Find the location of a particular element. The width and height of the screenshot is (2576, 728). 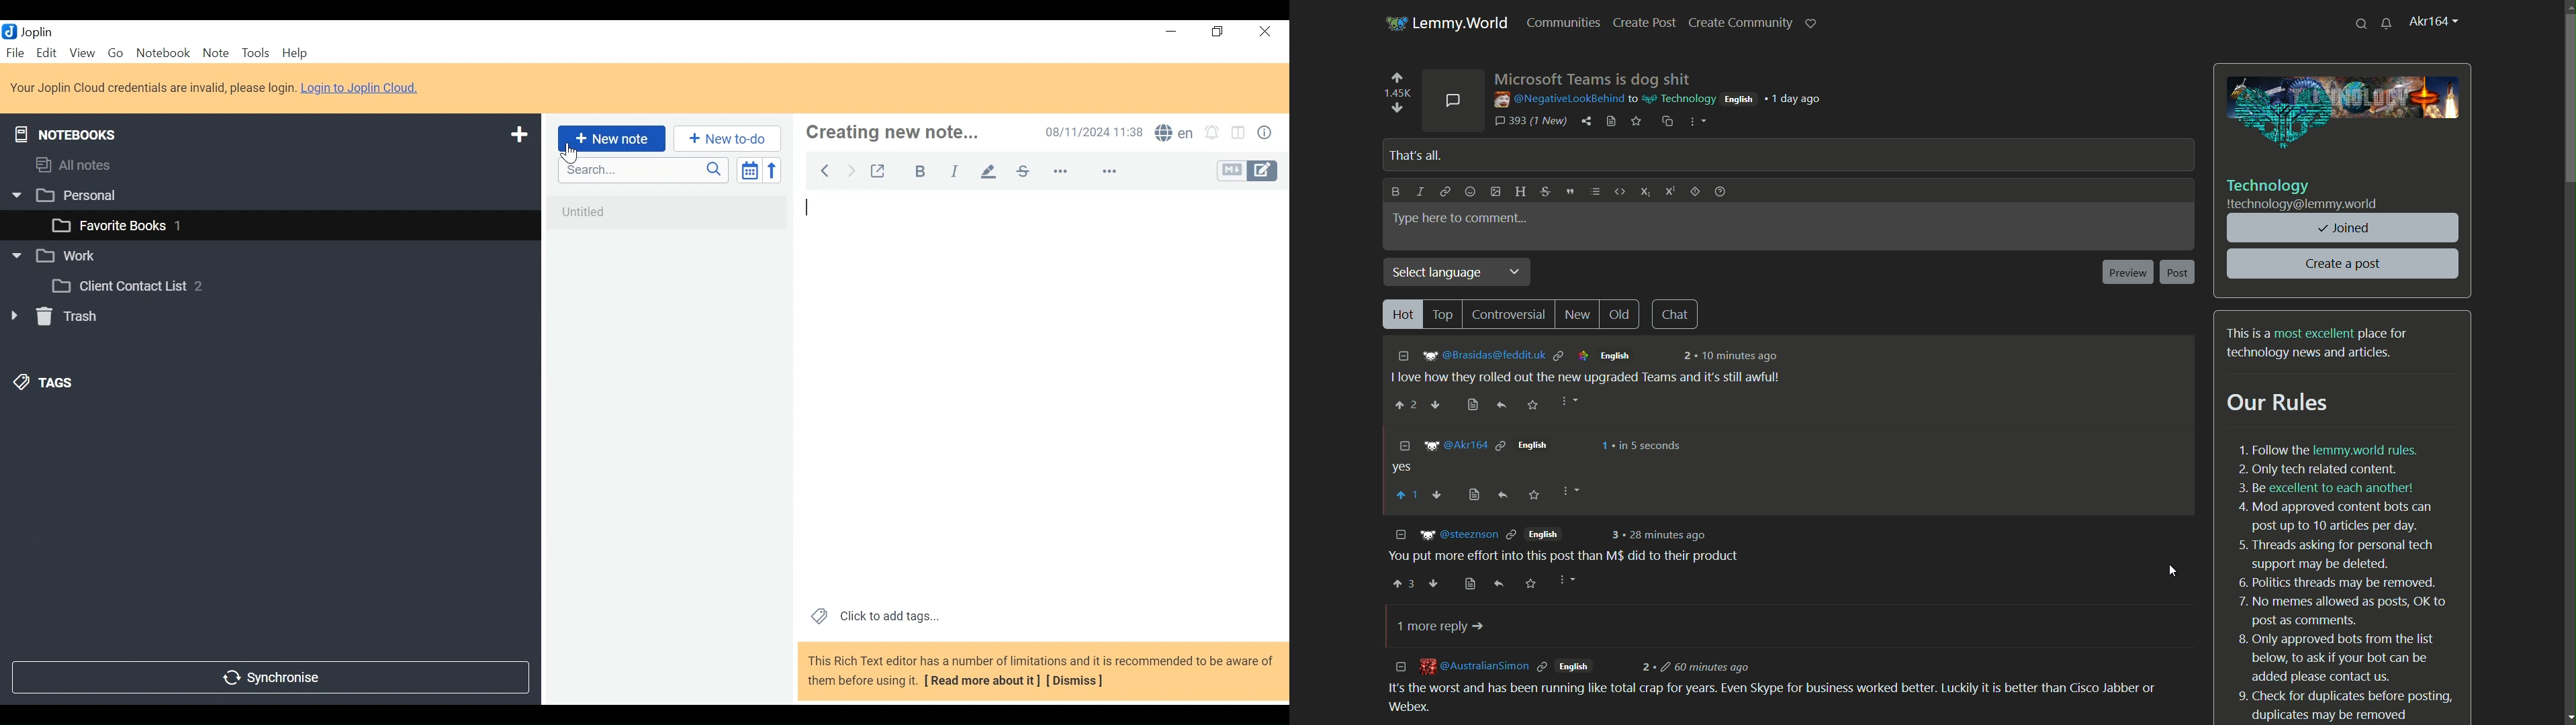

Italics is located at coordinates (954, 172).